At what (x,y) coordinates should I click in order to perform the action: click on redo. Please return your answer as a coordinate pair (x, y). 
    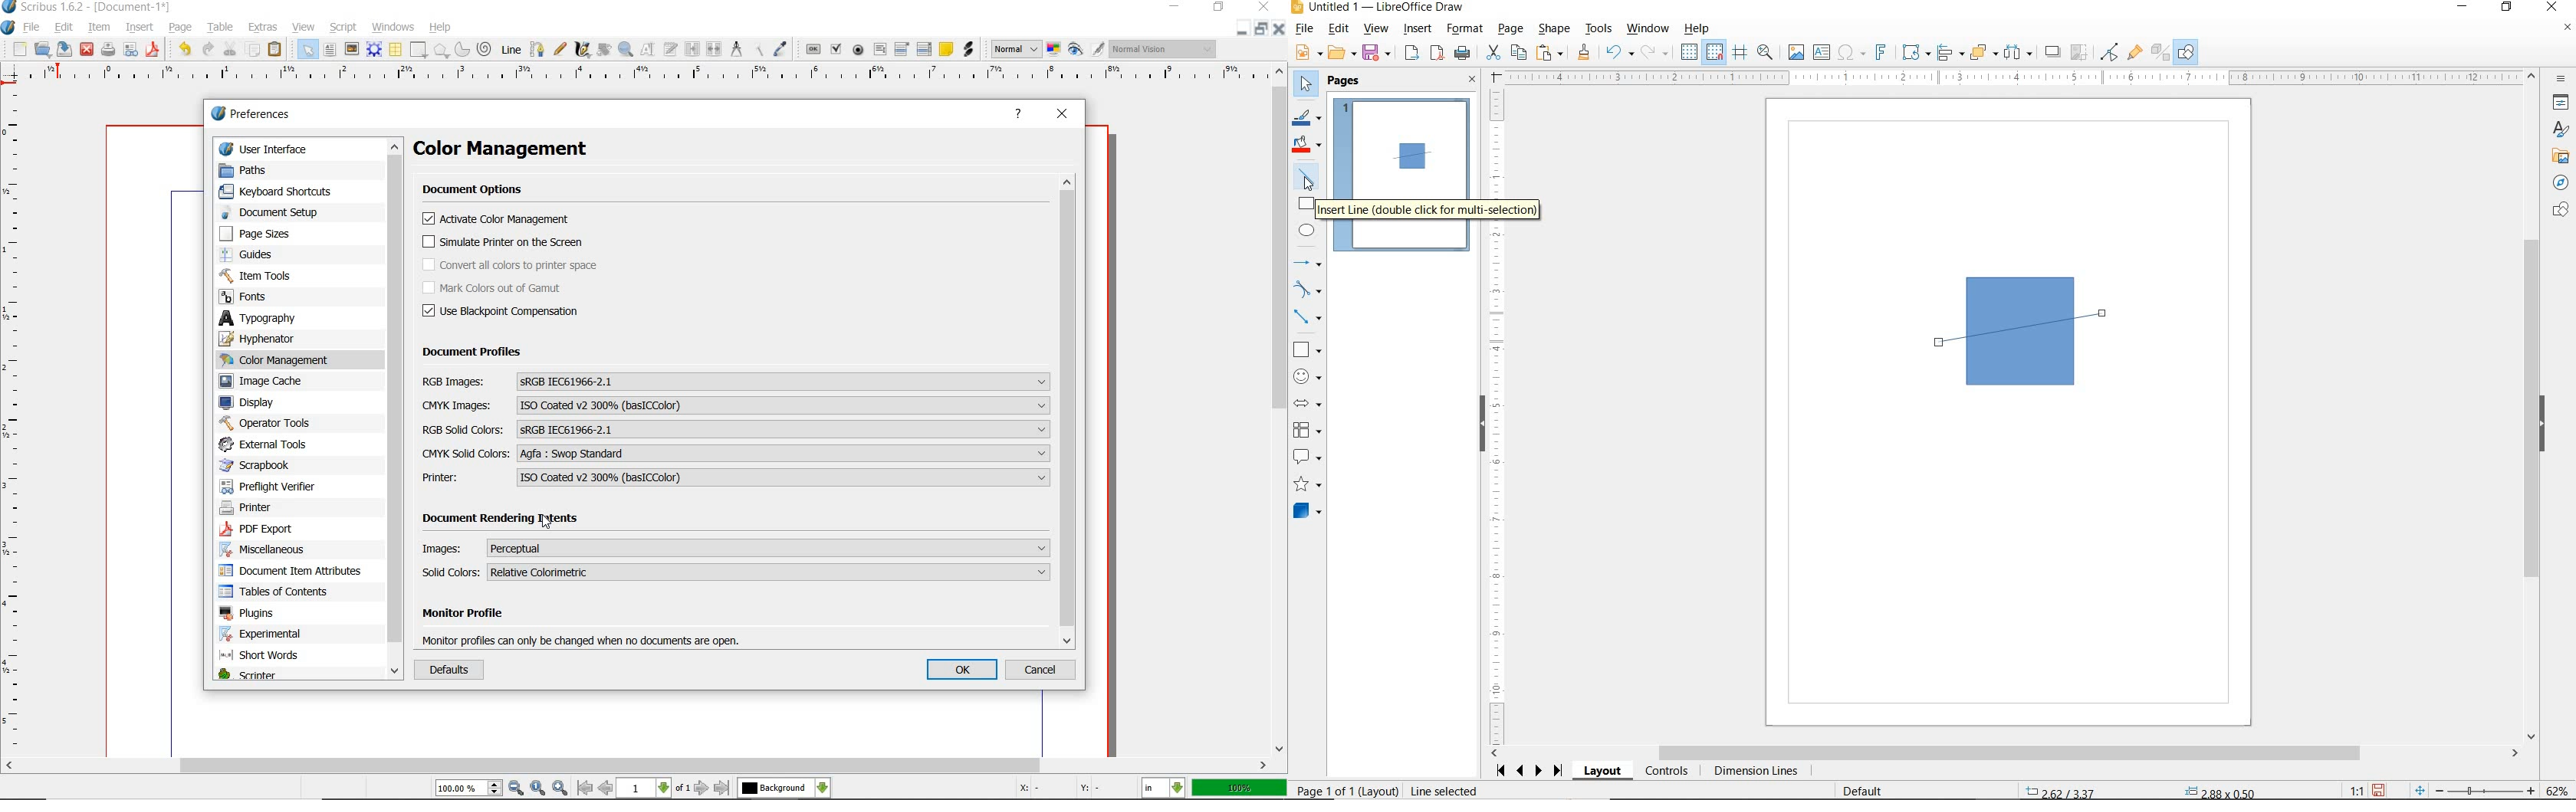
    Looking at the image, I should click on (209, 50).